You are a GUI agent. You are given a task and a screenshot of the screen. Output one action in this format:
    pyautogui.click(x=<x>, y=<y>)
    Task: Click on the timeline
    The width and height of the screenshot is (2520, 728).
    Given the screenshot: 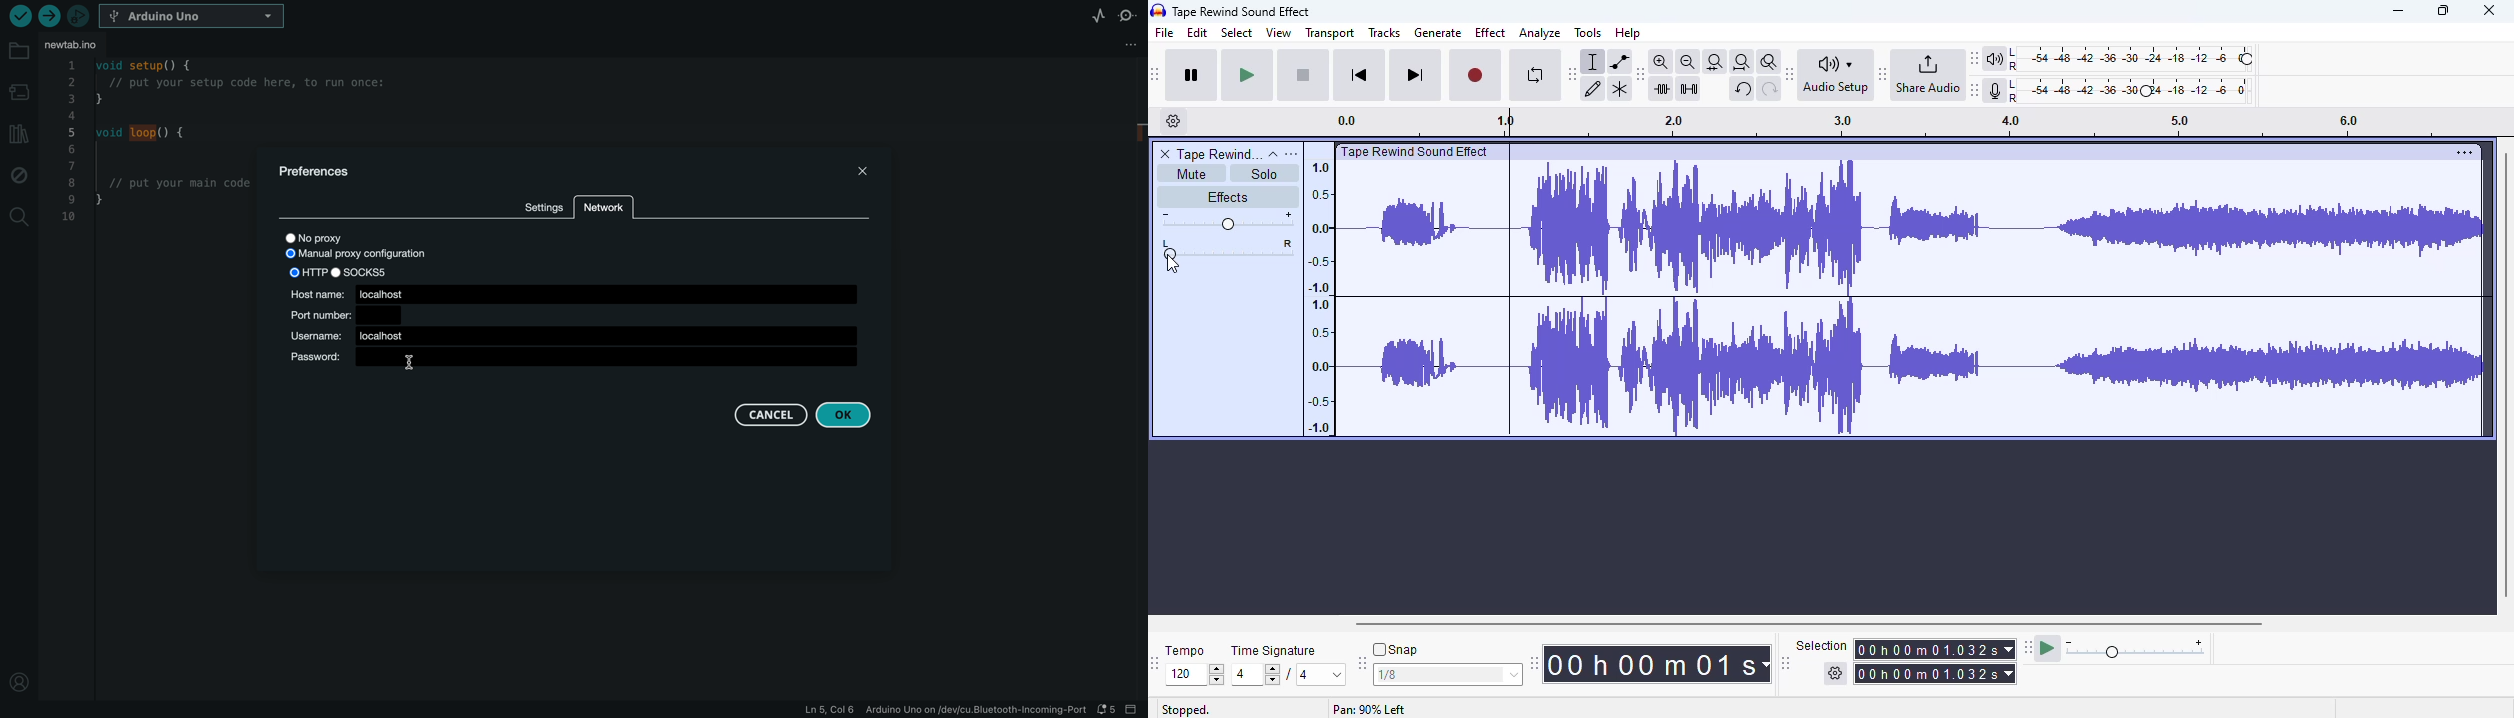 What is the action you would take?
    pyautogui.click(x=1318, y=296)
    